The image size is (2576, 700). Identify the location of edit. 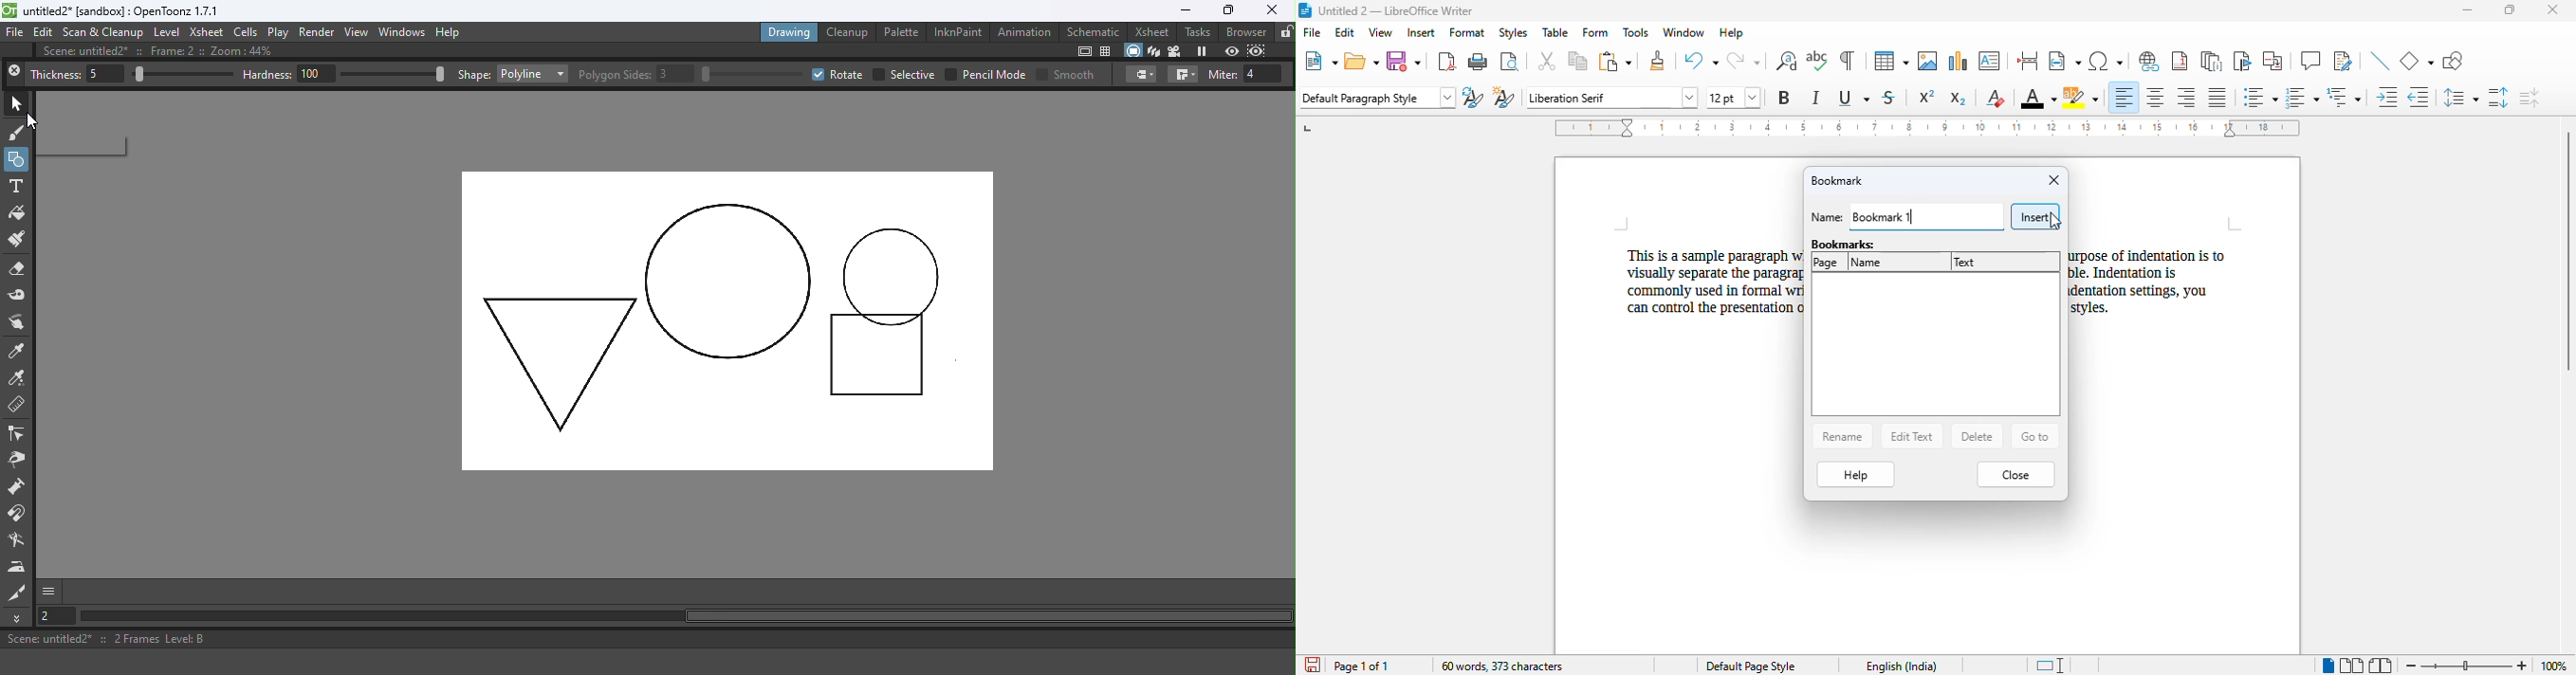
(1345, 32).